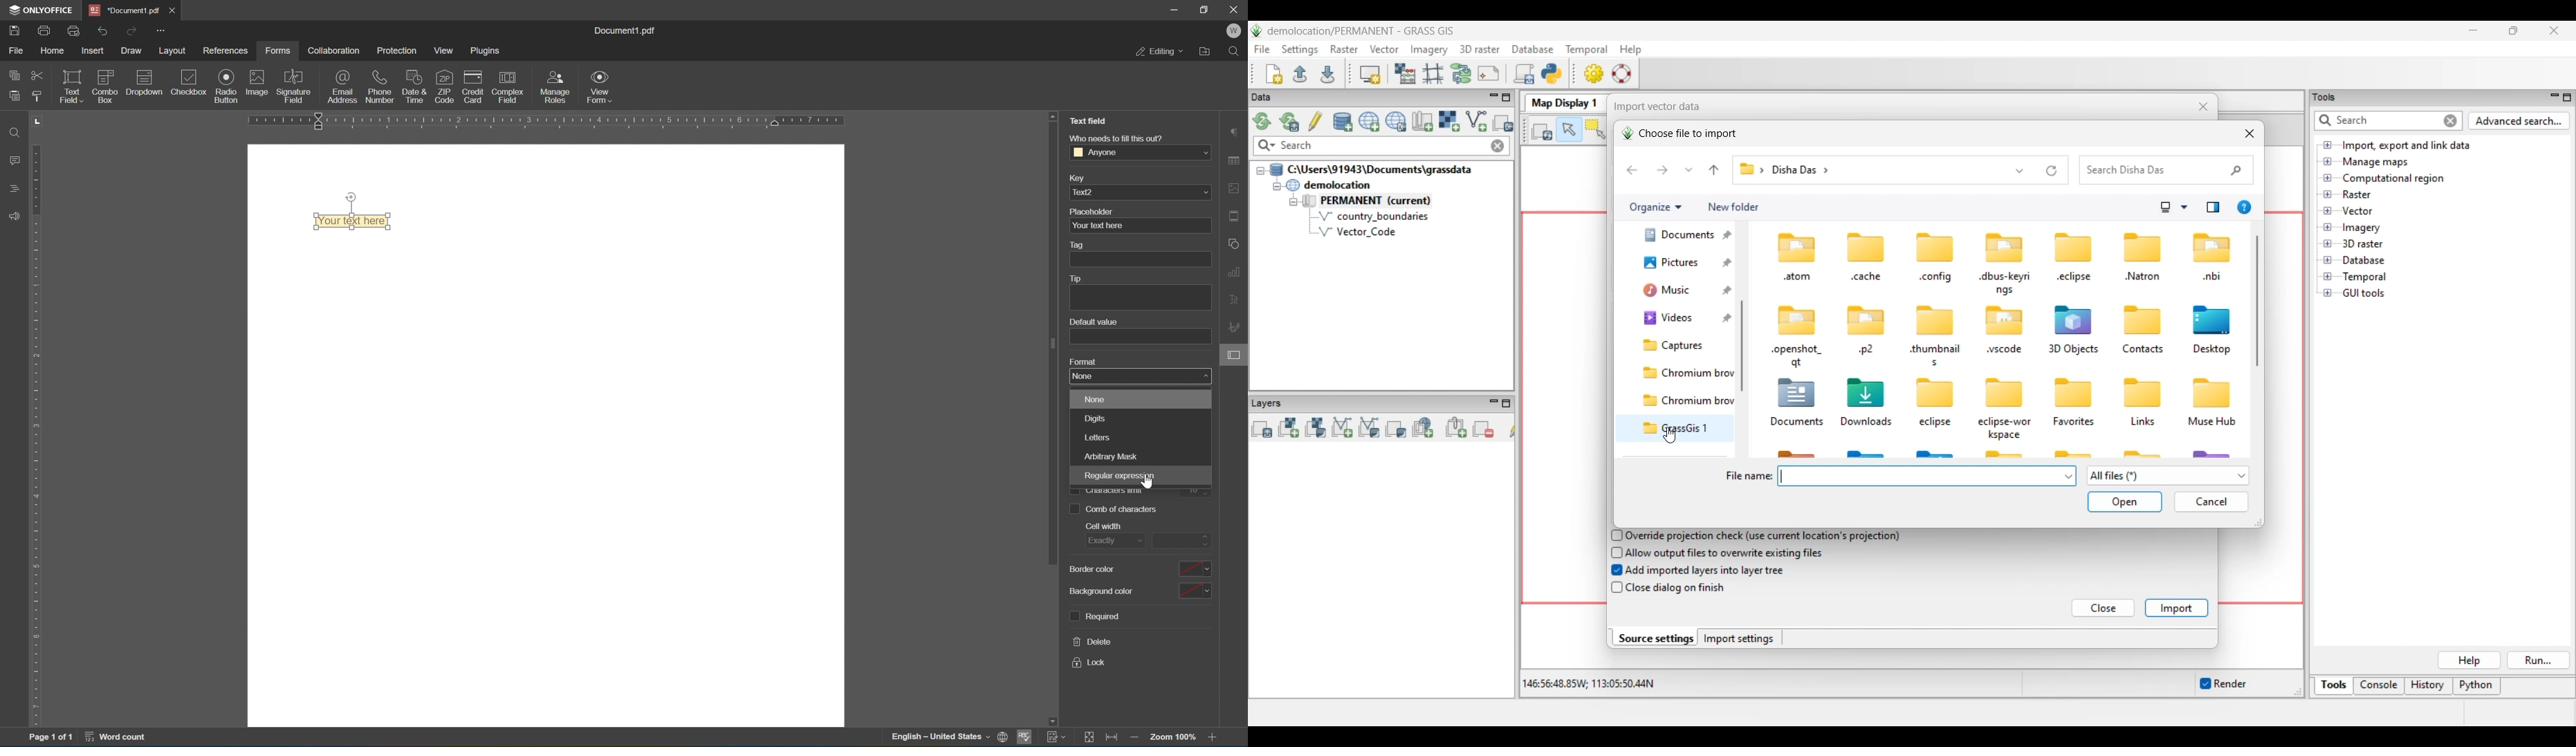 The image size is (2576, 756). I want to click on ruler, so click(546, 121).